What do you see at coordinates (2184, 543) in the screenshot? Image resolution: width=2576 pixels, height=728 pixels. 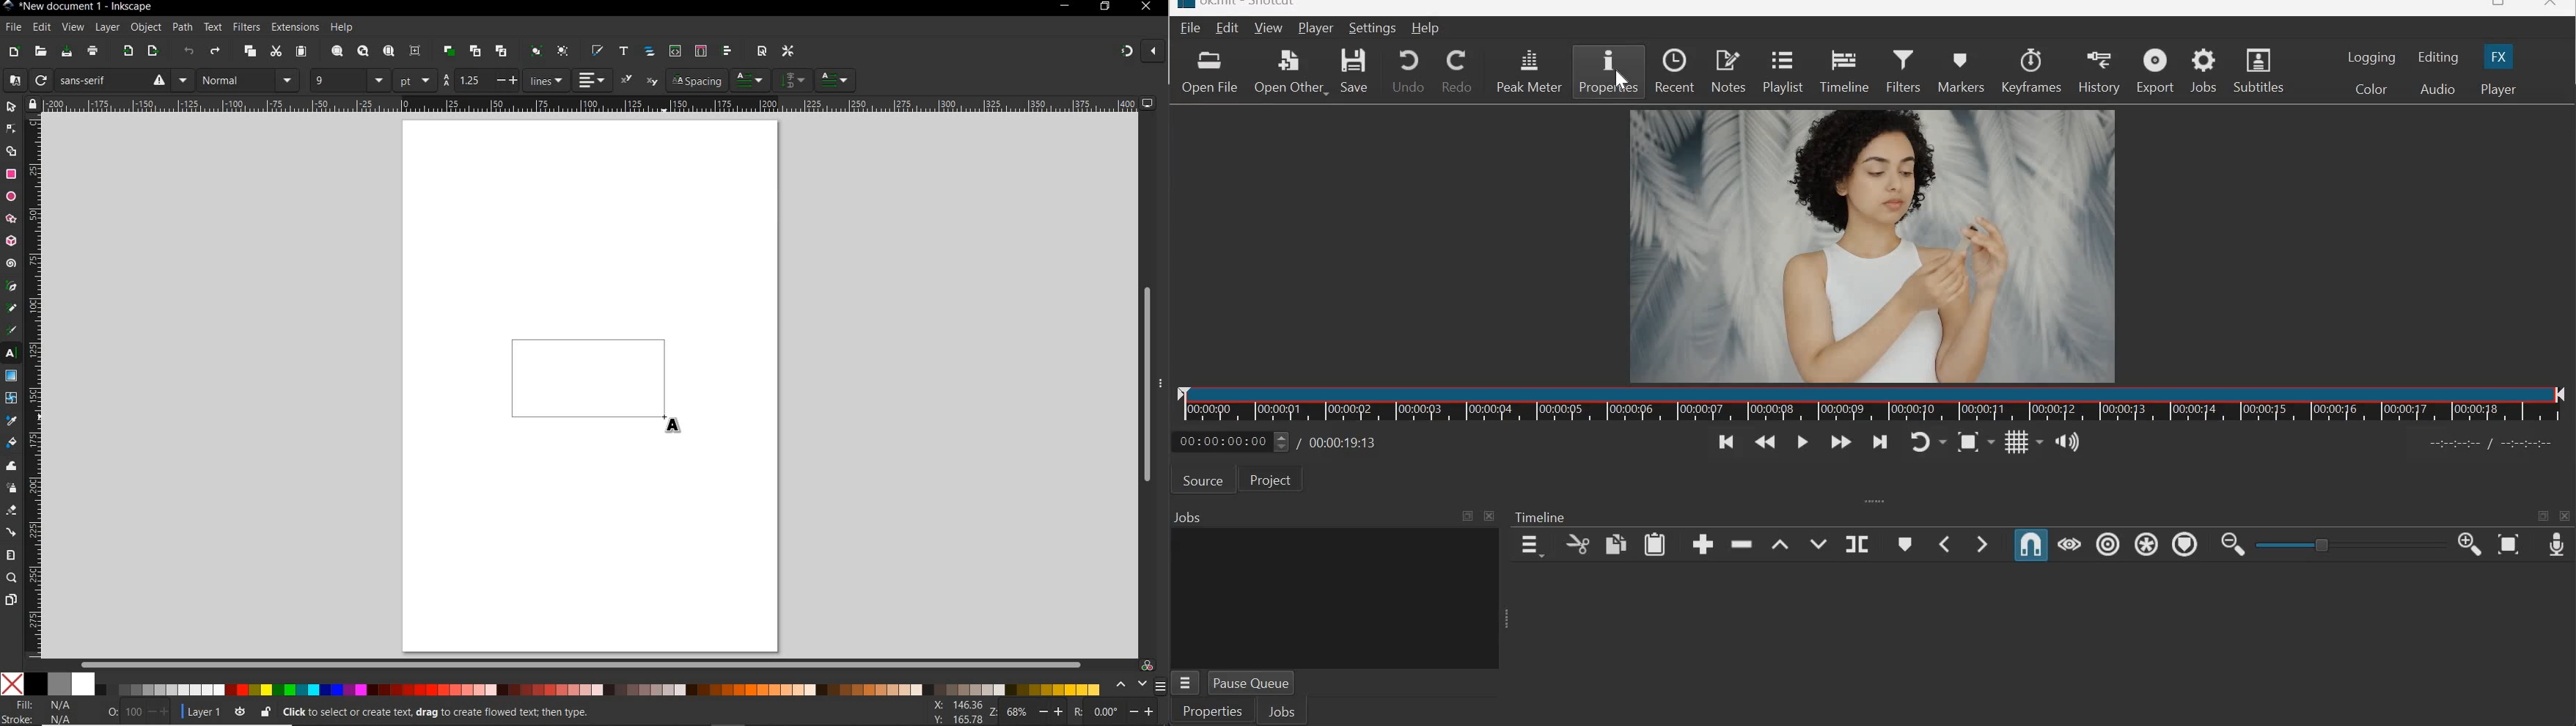 I see `Ripple Markers` at bounding box center [2184, 543].